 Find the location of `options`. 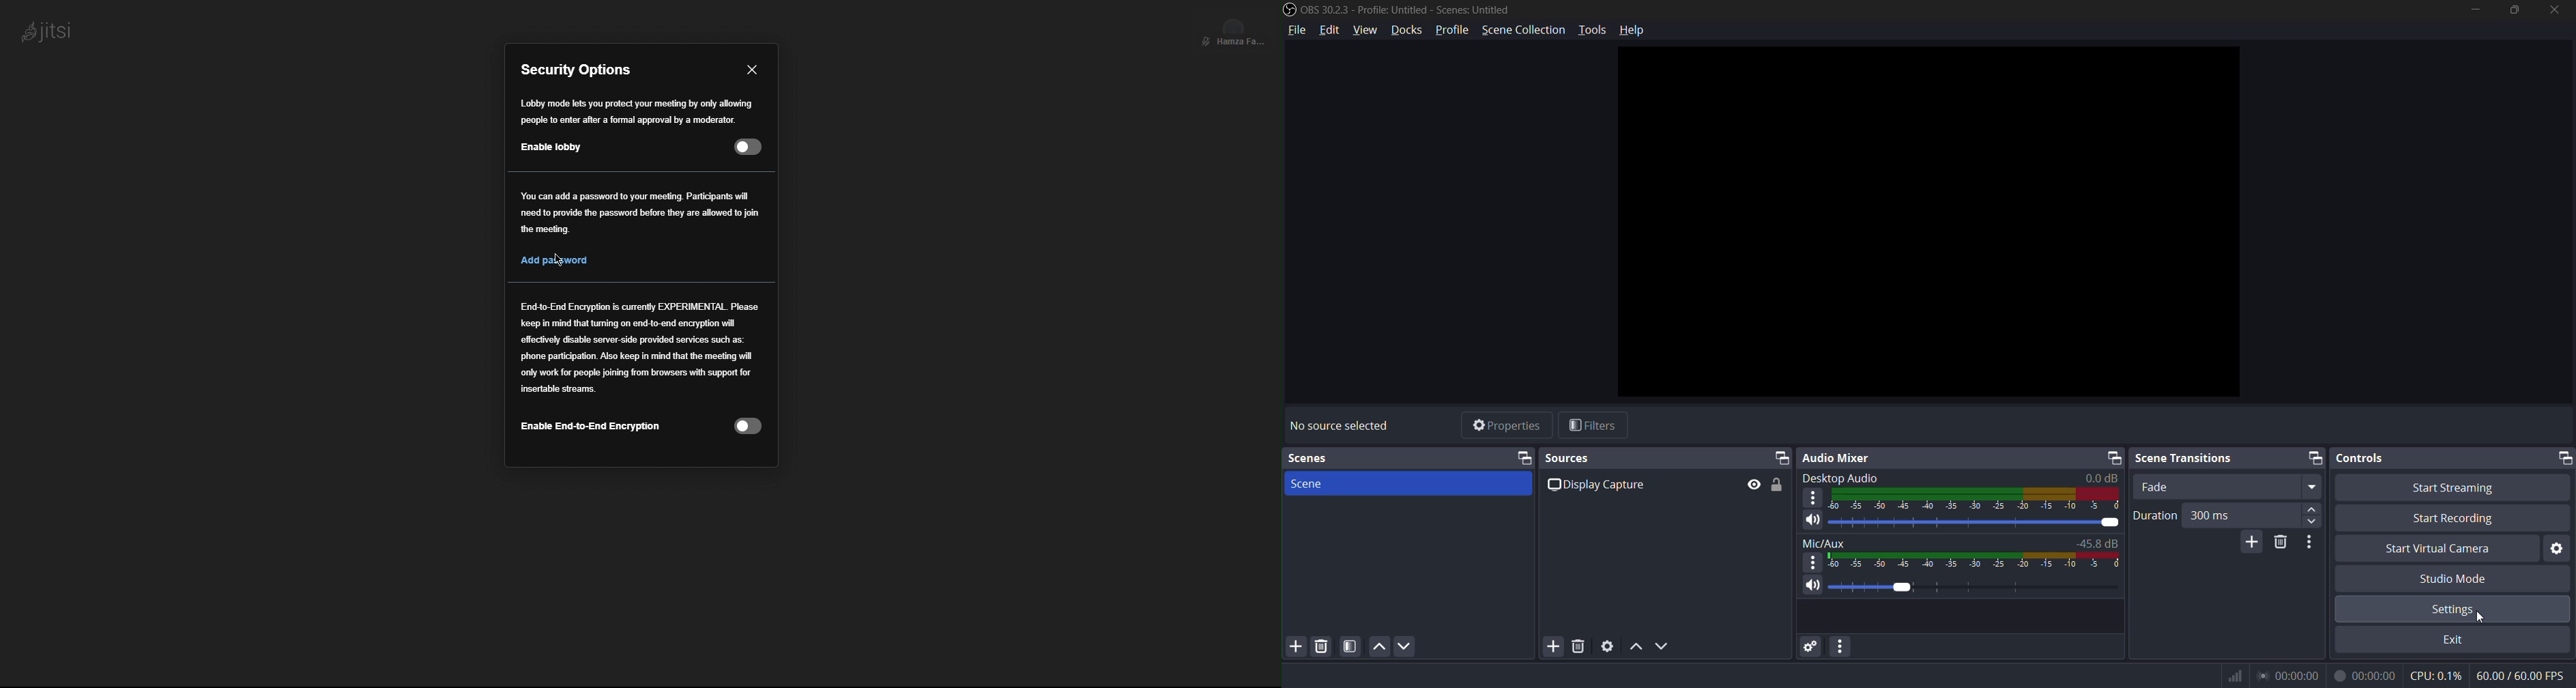

options is located at coordinates (1814, 562).